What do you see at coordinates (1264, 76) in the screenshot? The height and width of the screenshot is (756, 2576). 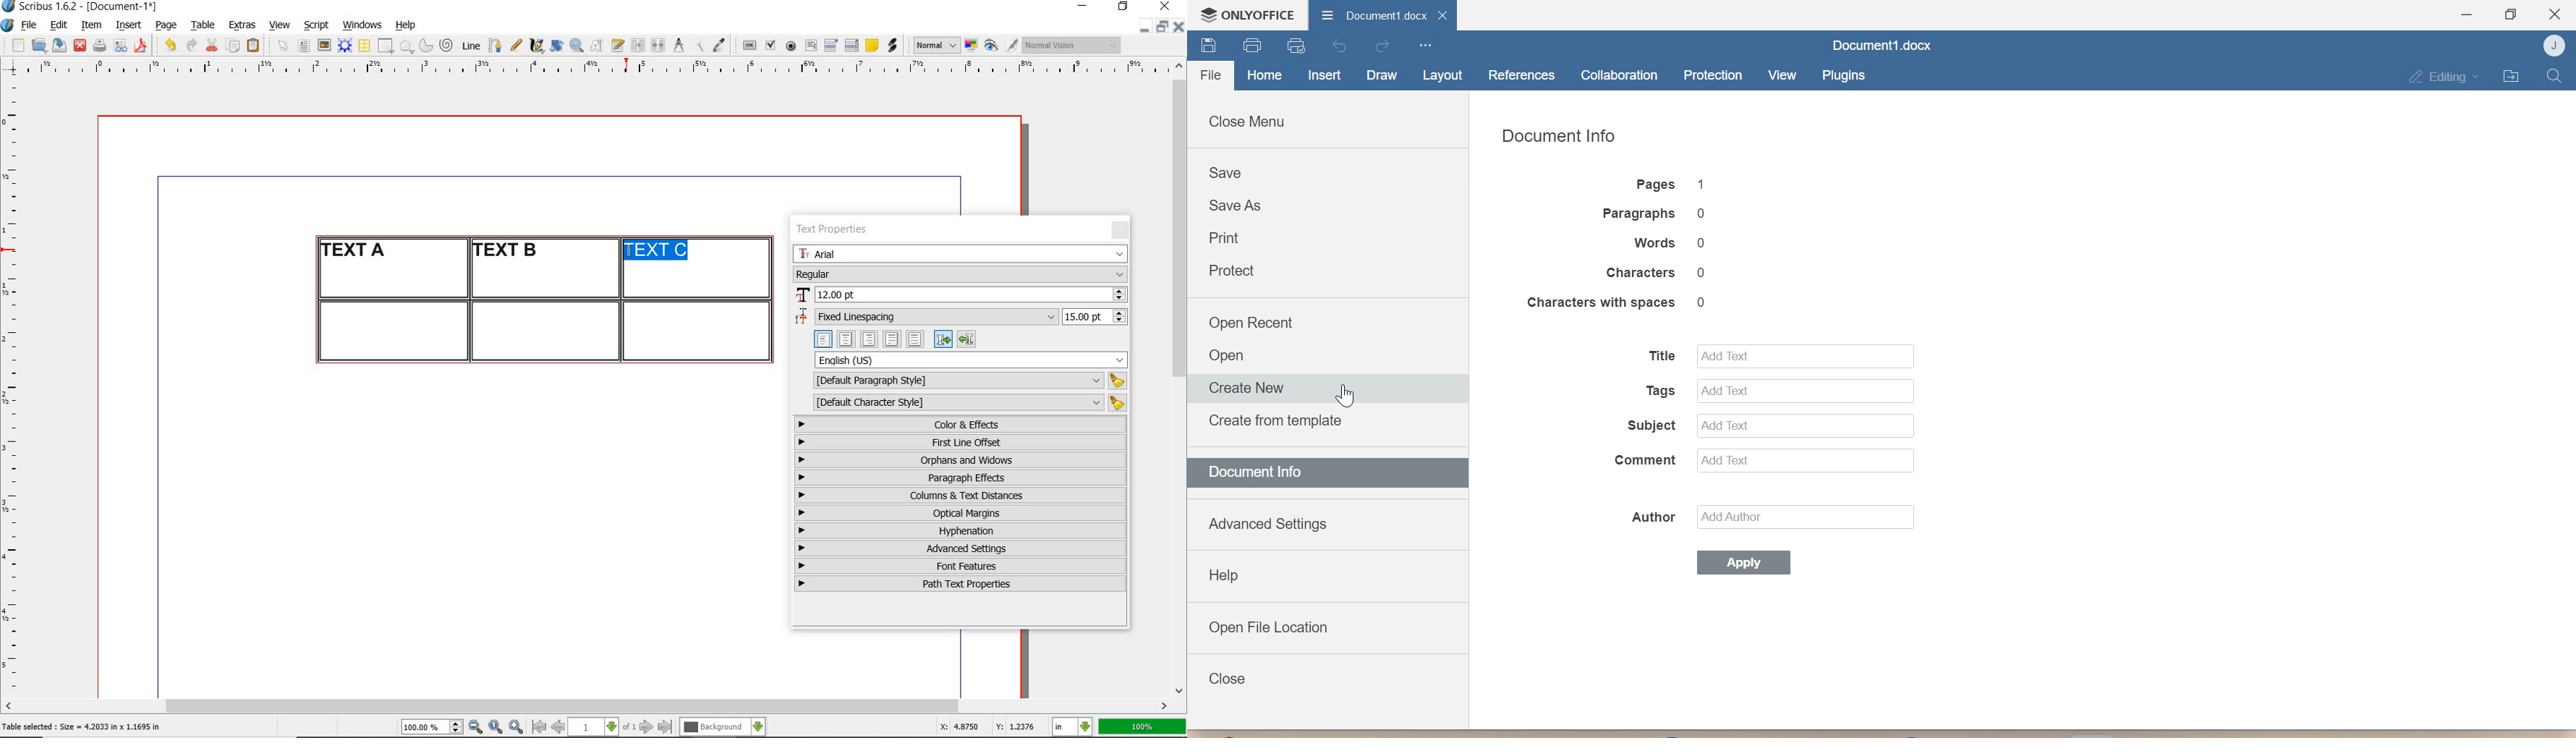 I see `Home` at bounding box center [1264, 76].